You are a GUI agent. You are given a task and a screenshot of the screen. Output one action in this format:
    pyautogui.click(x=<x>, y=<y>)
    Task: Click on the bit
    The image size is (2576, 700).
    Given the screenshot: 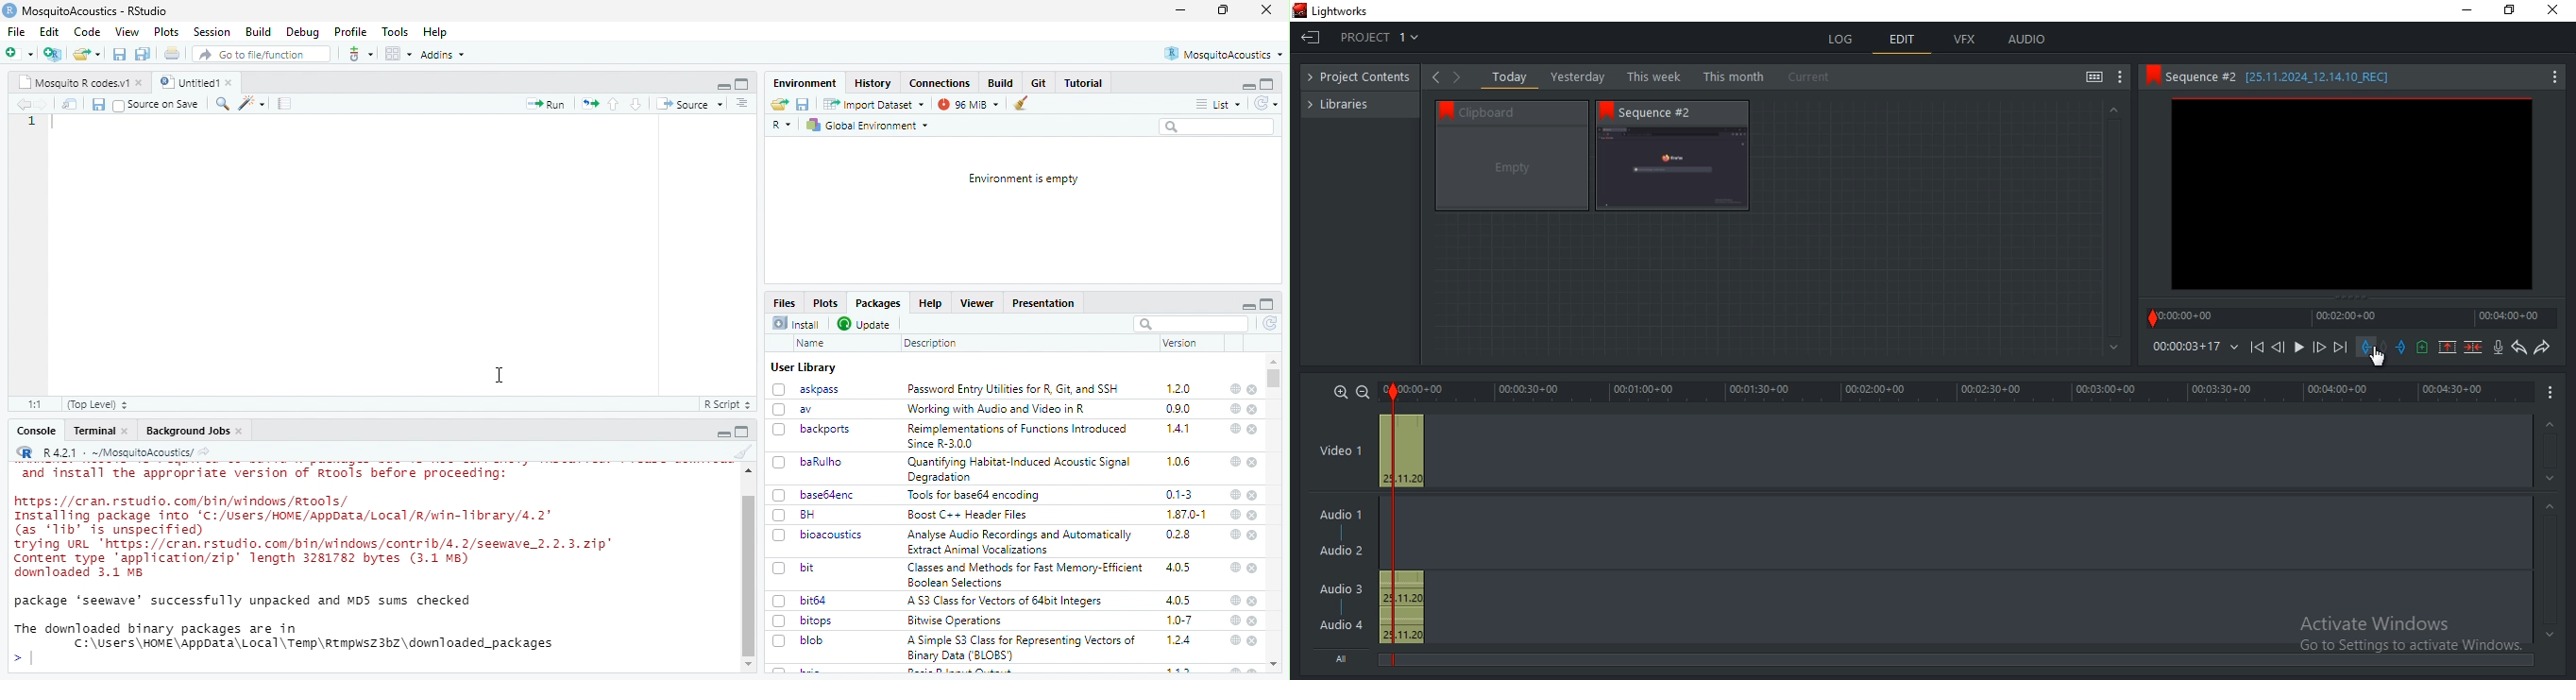 What is the action you would take?
    pyautogui.click(x=808, y=568)
    